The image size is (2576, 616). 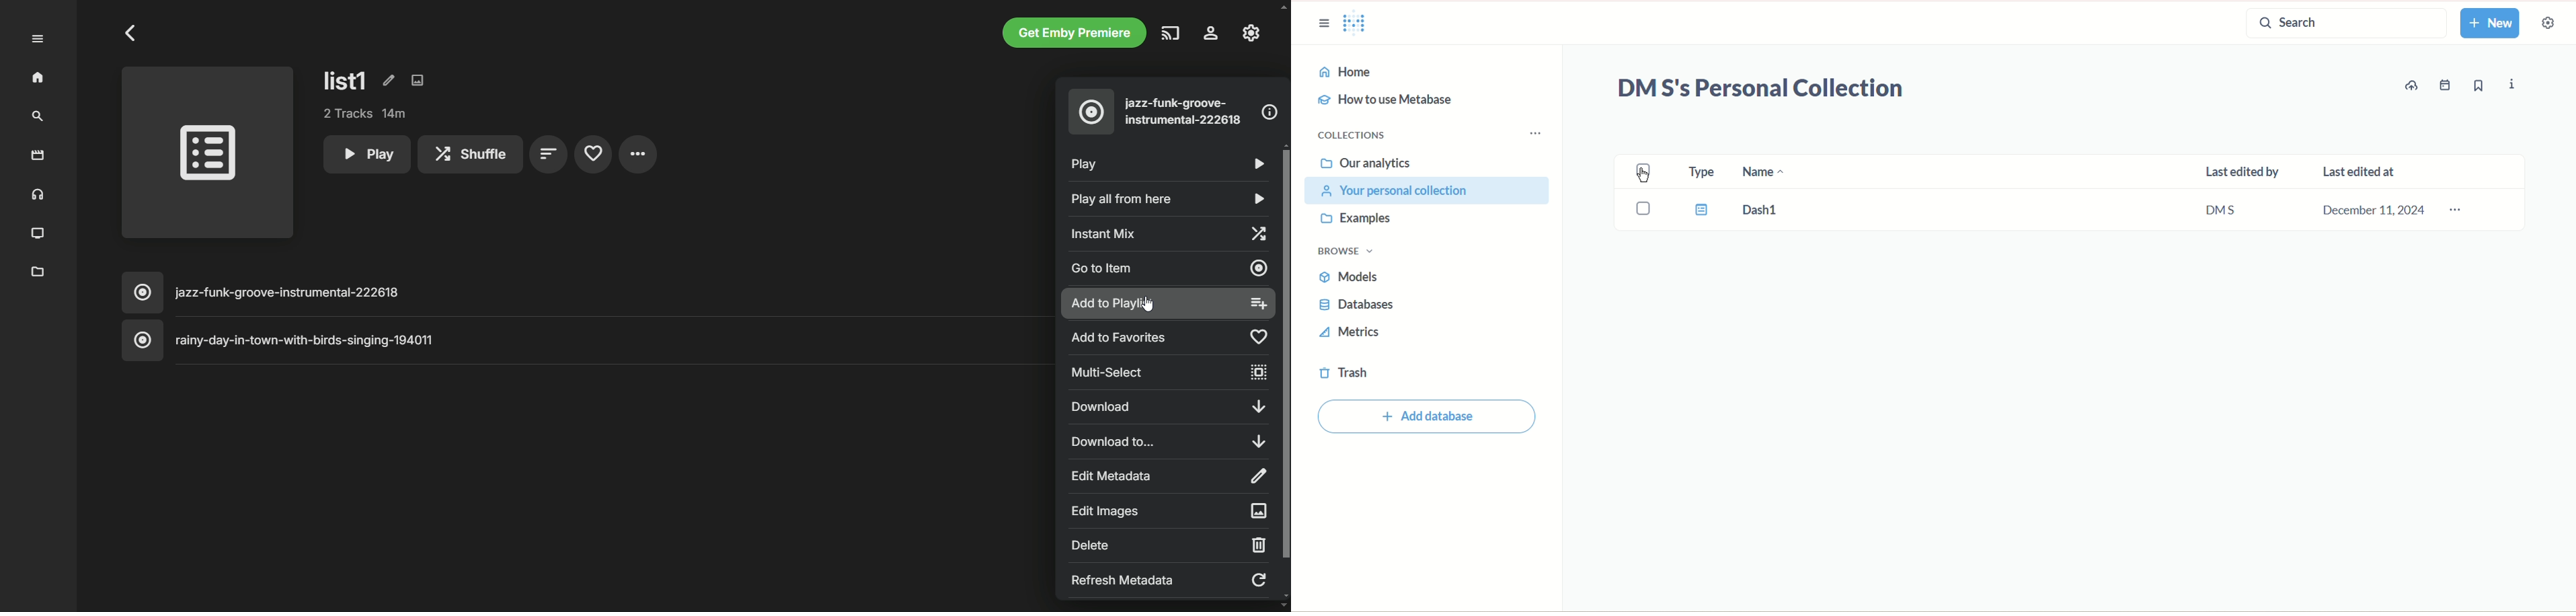 What do you see at coordinates (2226, 171) in the screenshot?
I see `last edited by` at bounding box center [2226, 171].